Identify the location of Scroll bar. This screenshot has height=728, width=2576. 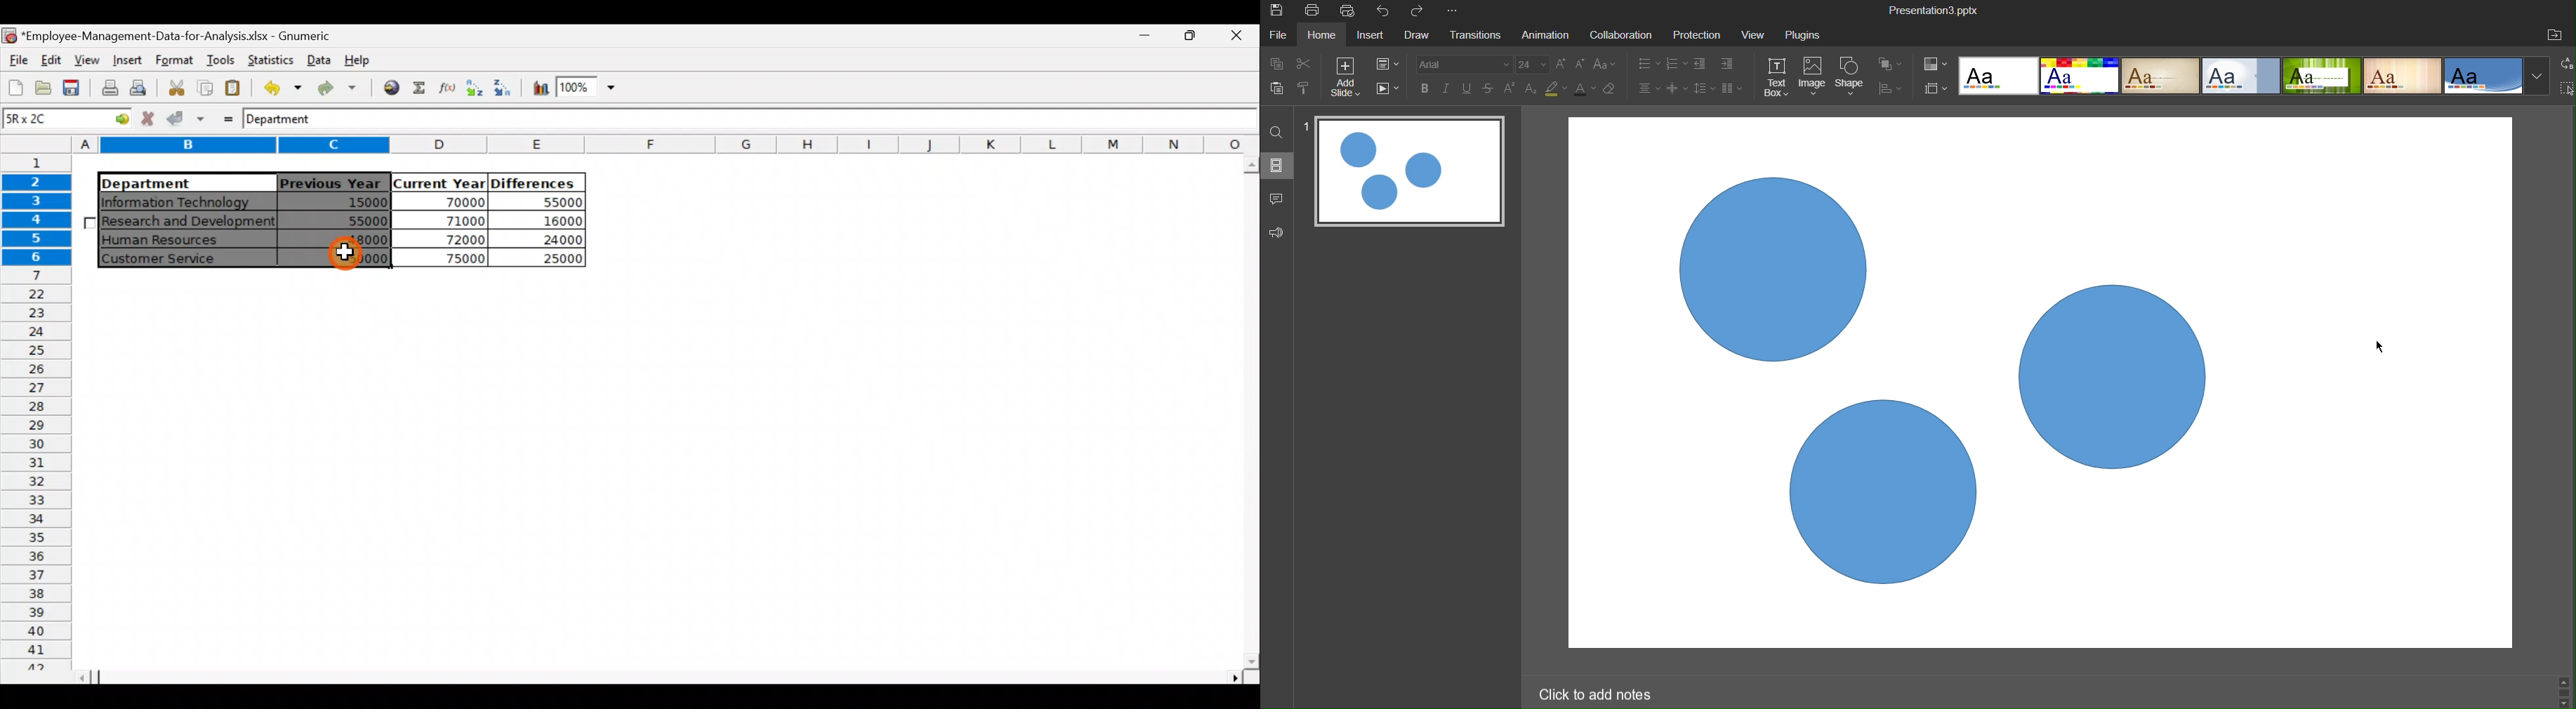
(1248, 413).